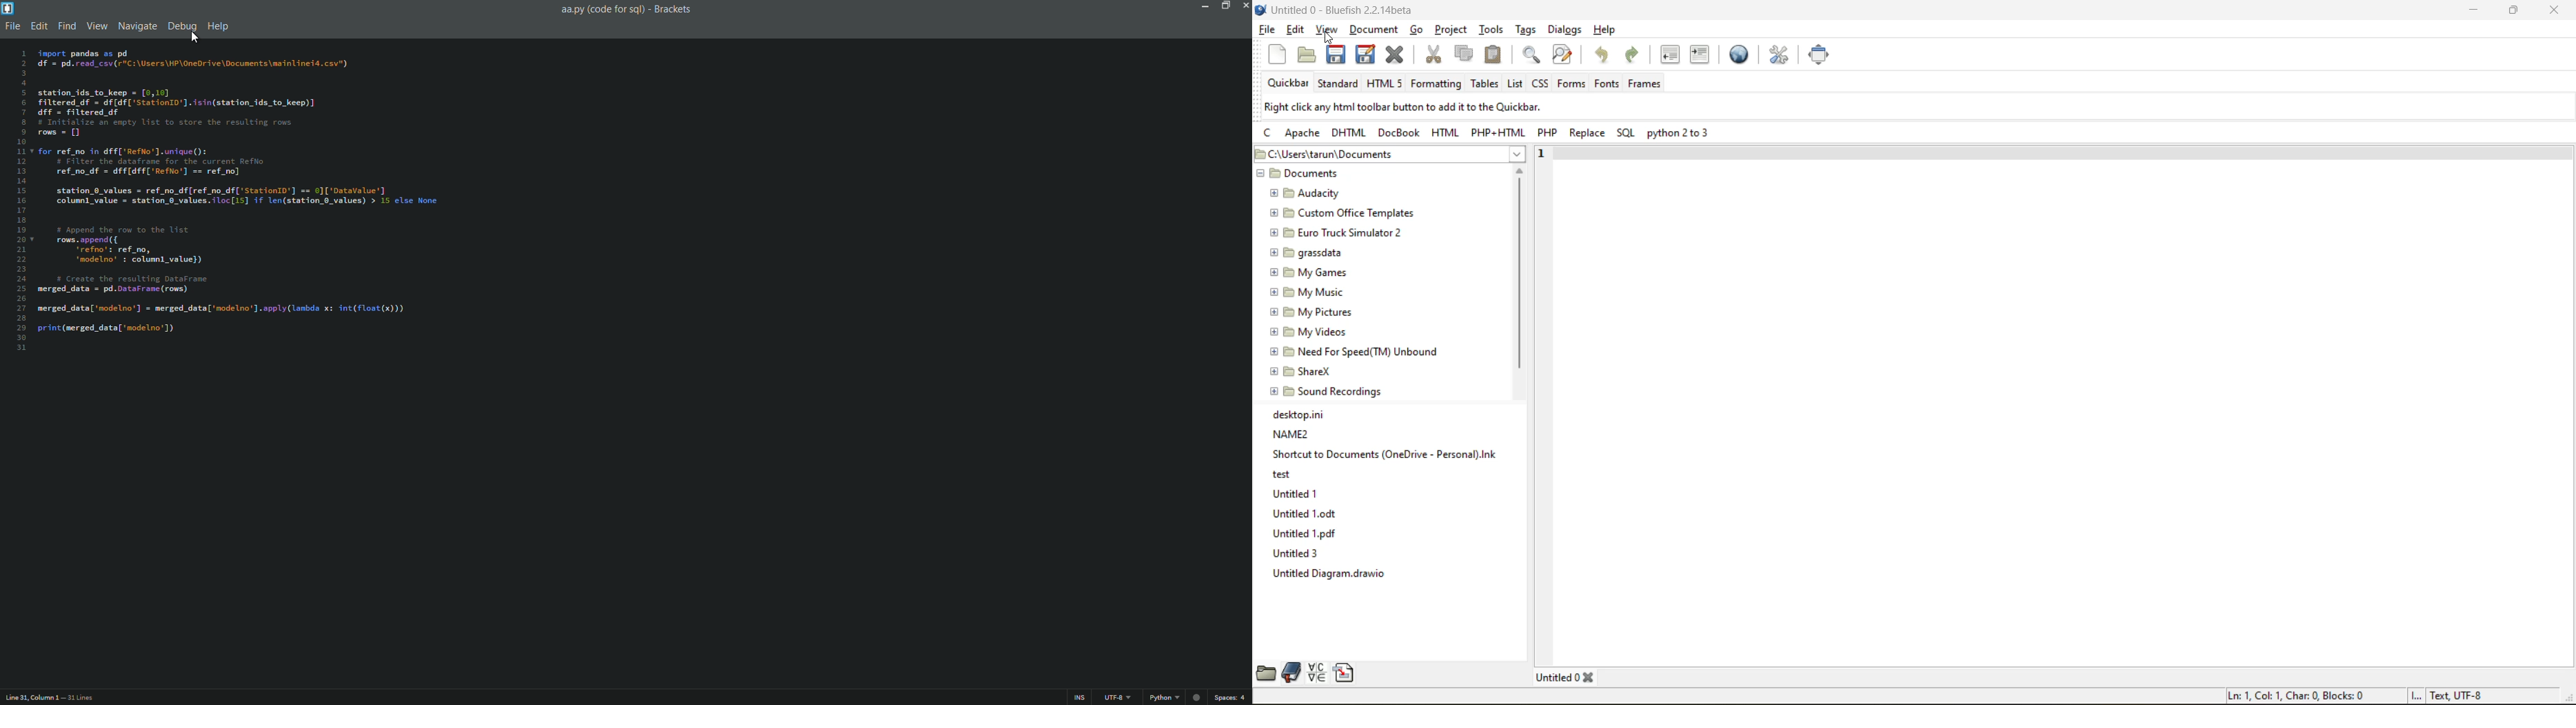  What do you see at coordinates (1178, 699) in the screenshot?
I see `python` at bounding box center [1178, 699].